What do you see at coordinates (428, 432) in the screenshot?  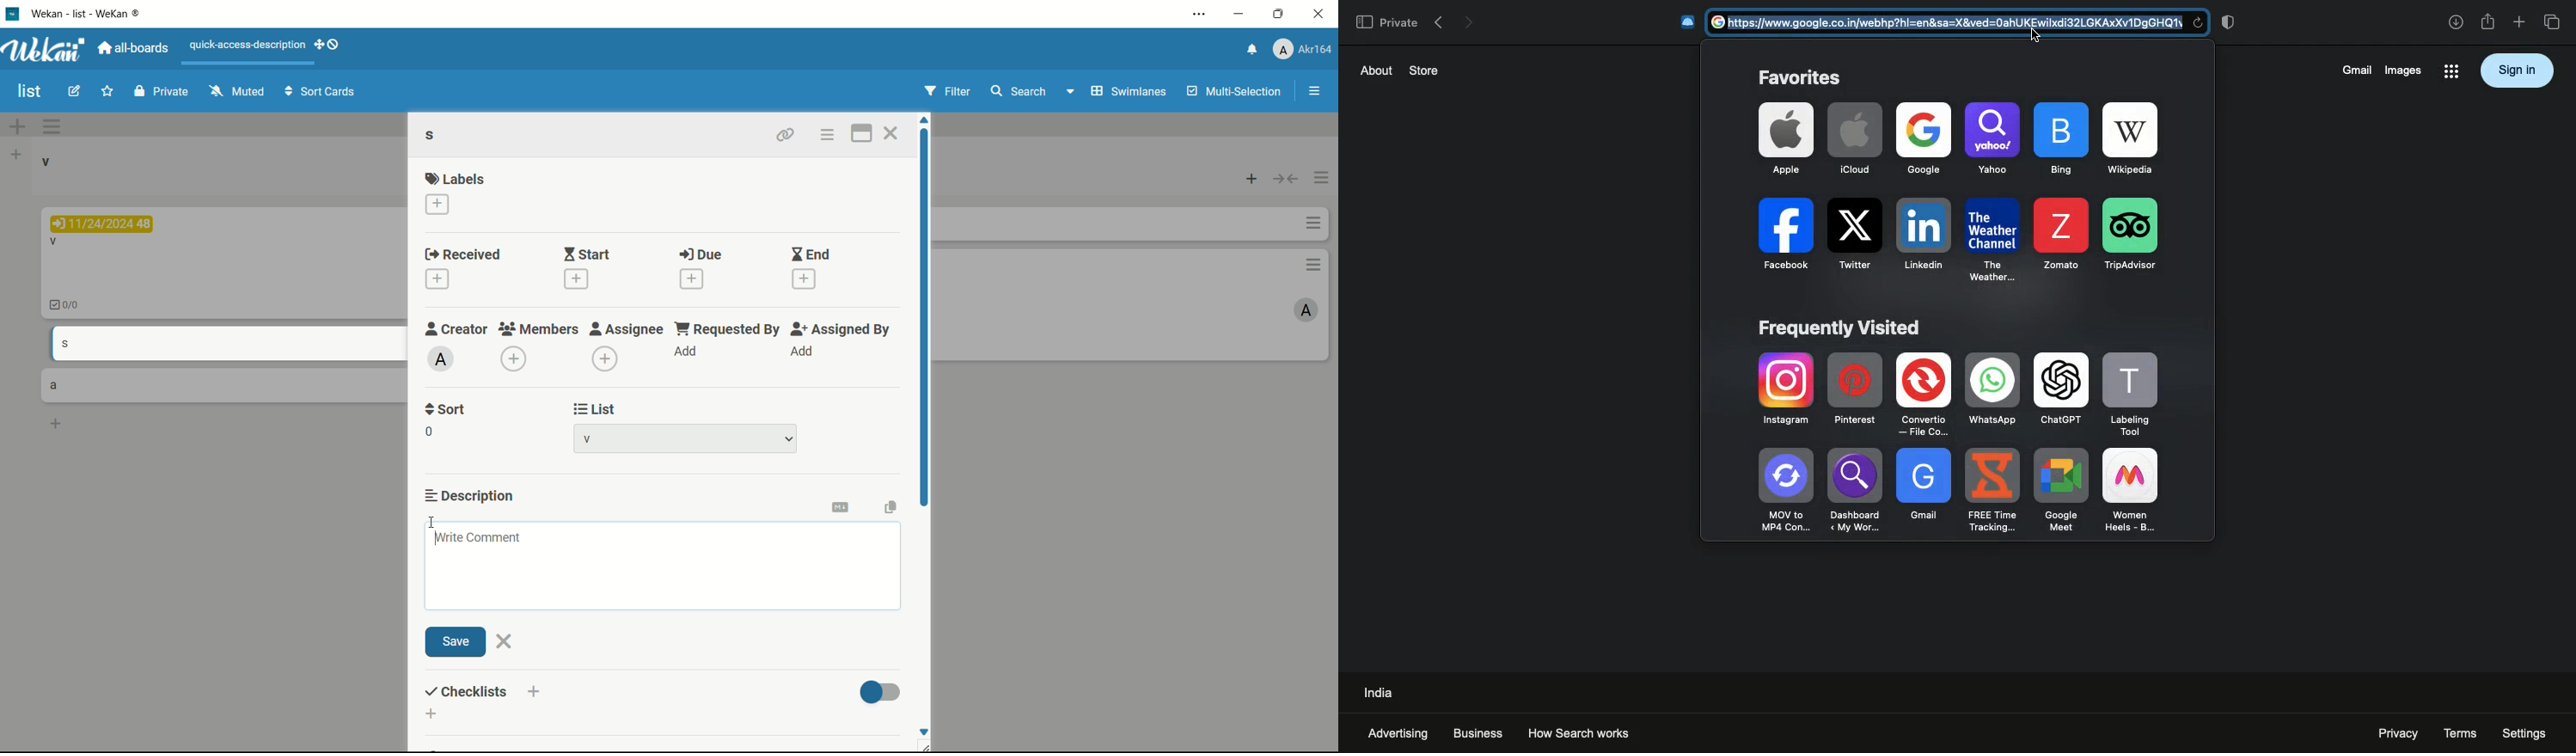 I see `sort number` at bounding box center [428, 432].